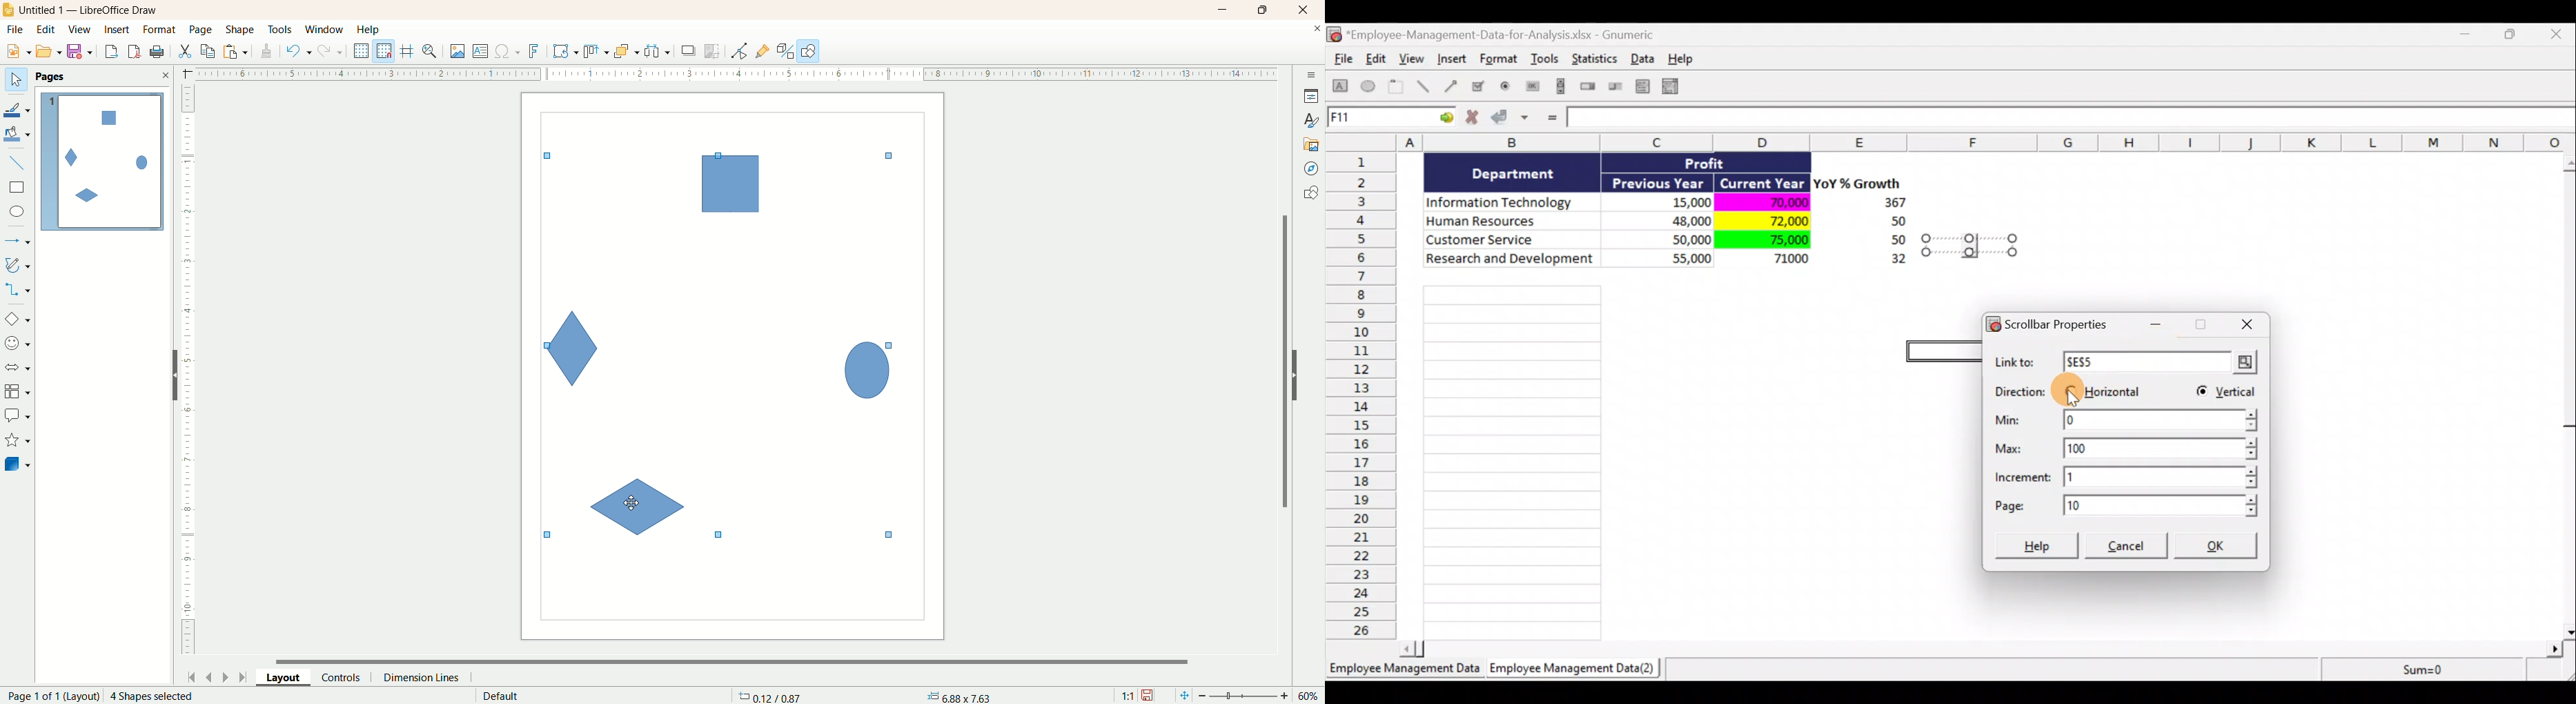  What do you see at coordinates (1310, 696) in the screenshot?
I see `zoom percent` at bounding box center [1310, 696].